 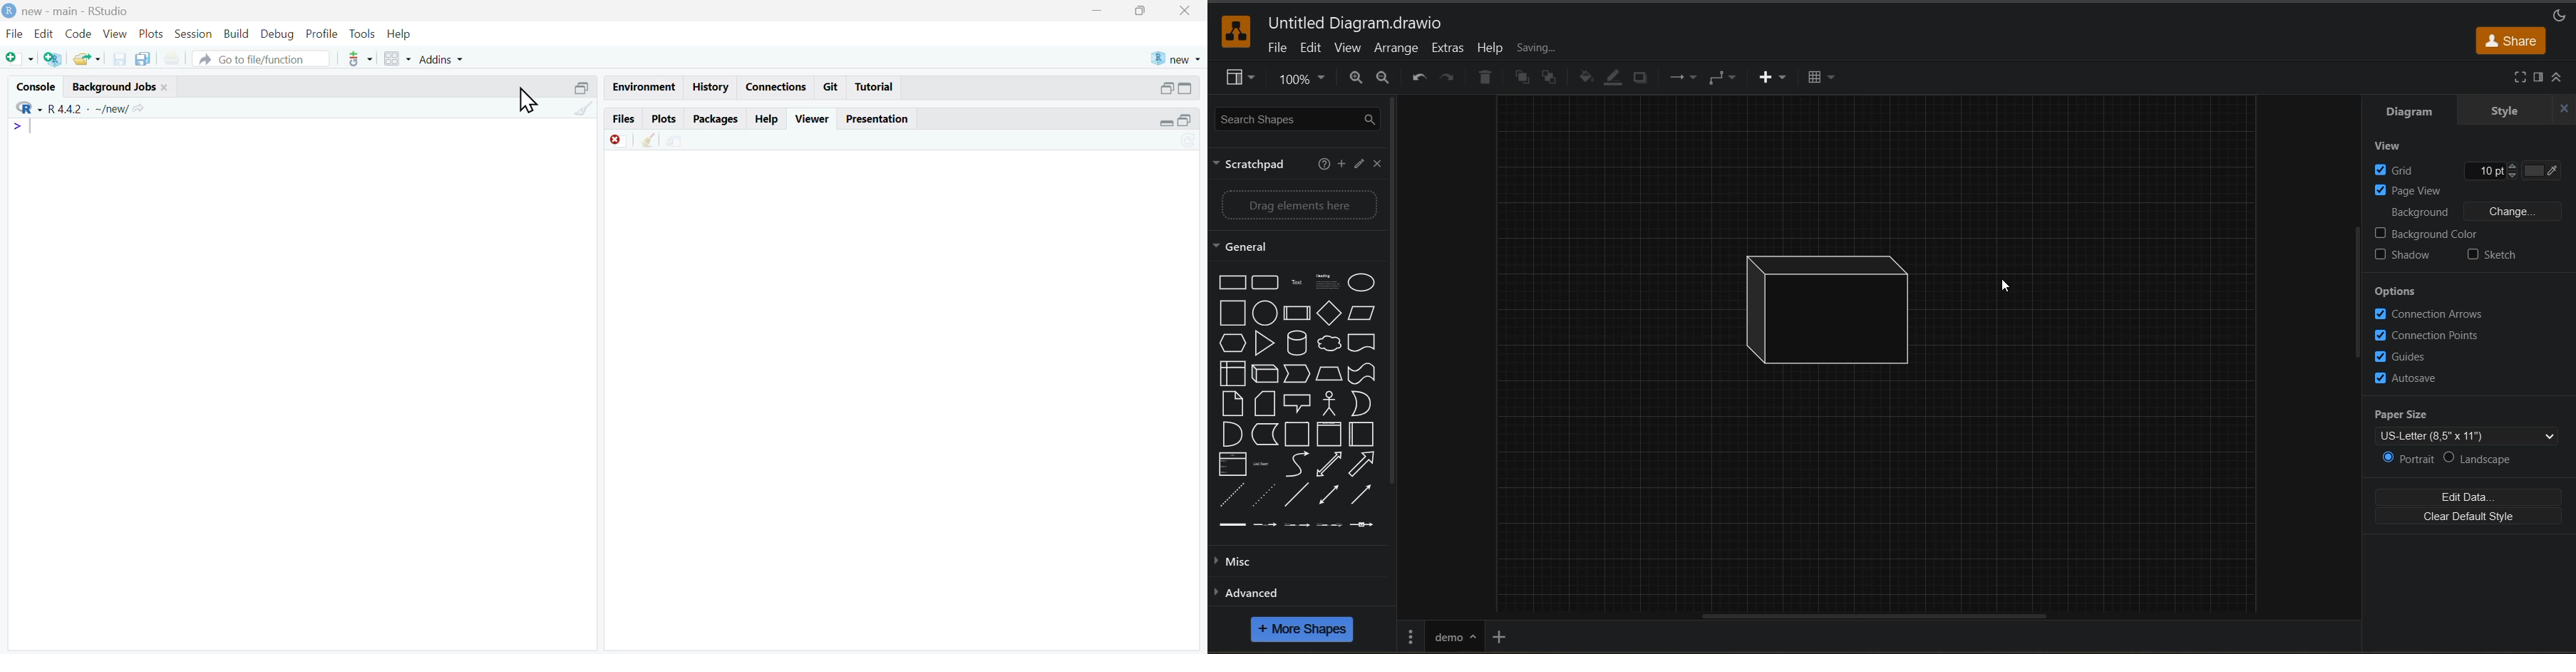 I want to click on share icon, so click(x=139, y=108).